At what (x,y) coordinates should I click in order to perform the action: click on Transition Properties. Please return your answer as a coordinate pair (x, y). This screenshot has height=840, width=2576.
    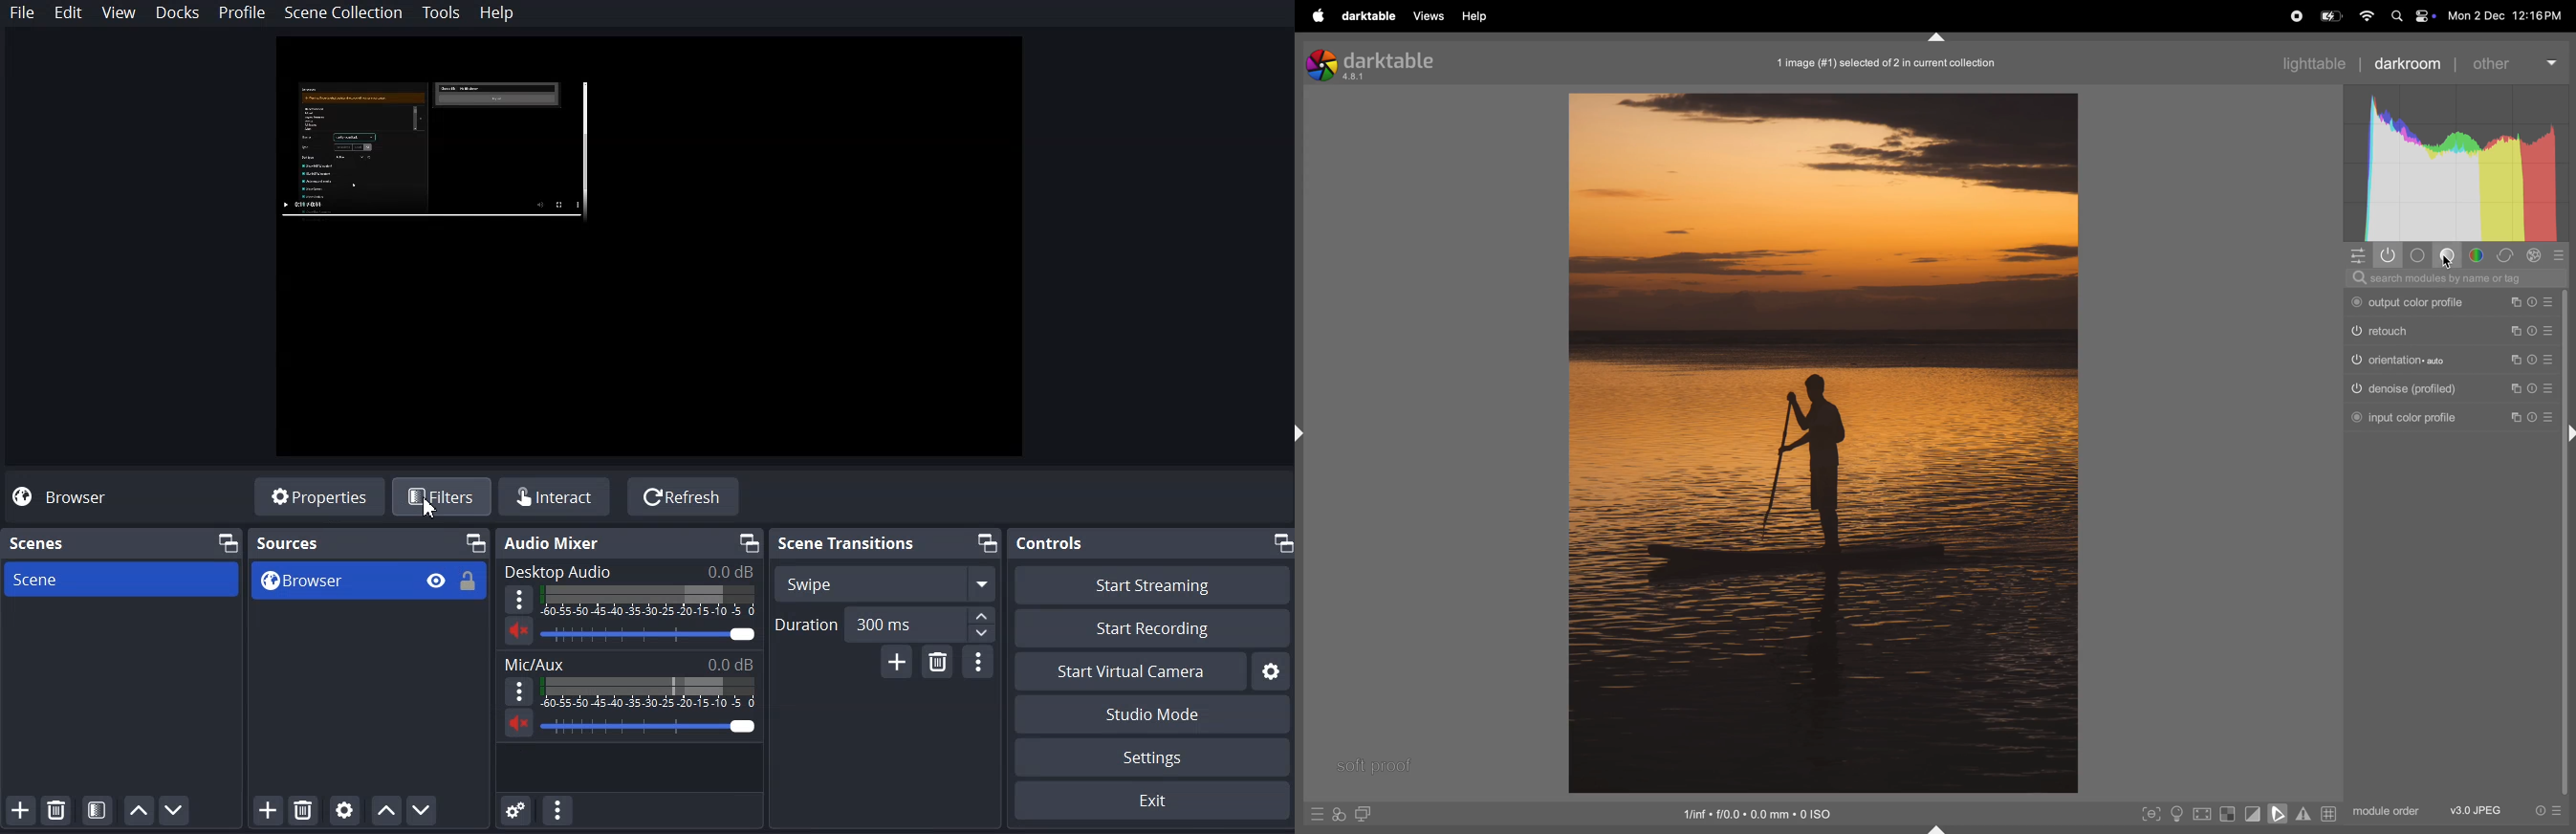
    Looking at the image, I should click on (977, 662).